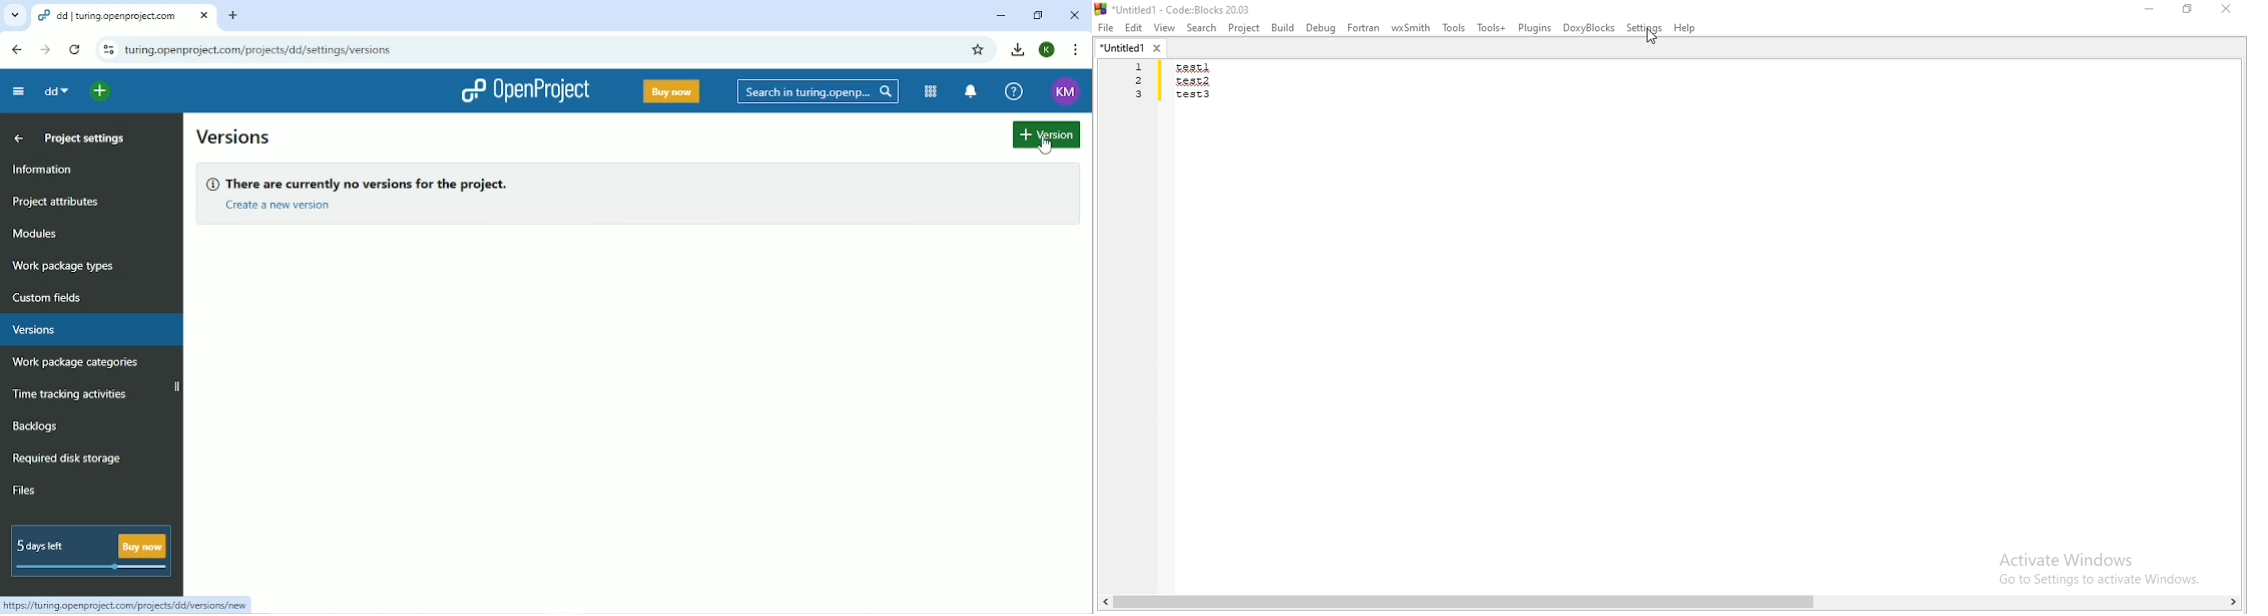  What do you see at coordinates (1244, 29) in the screenshot?
I see `Project ` at bounding box center [1244, 29].